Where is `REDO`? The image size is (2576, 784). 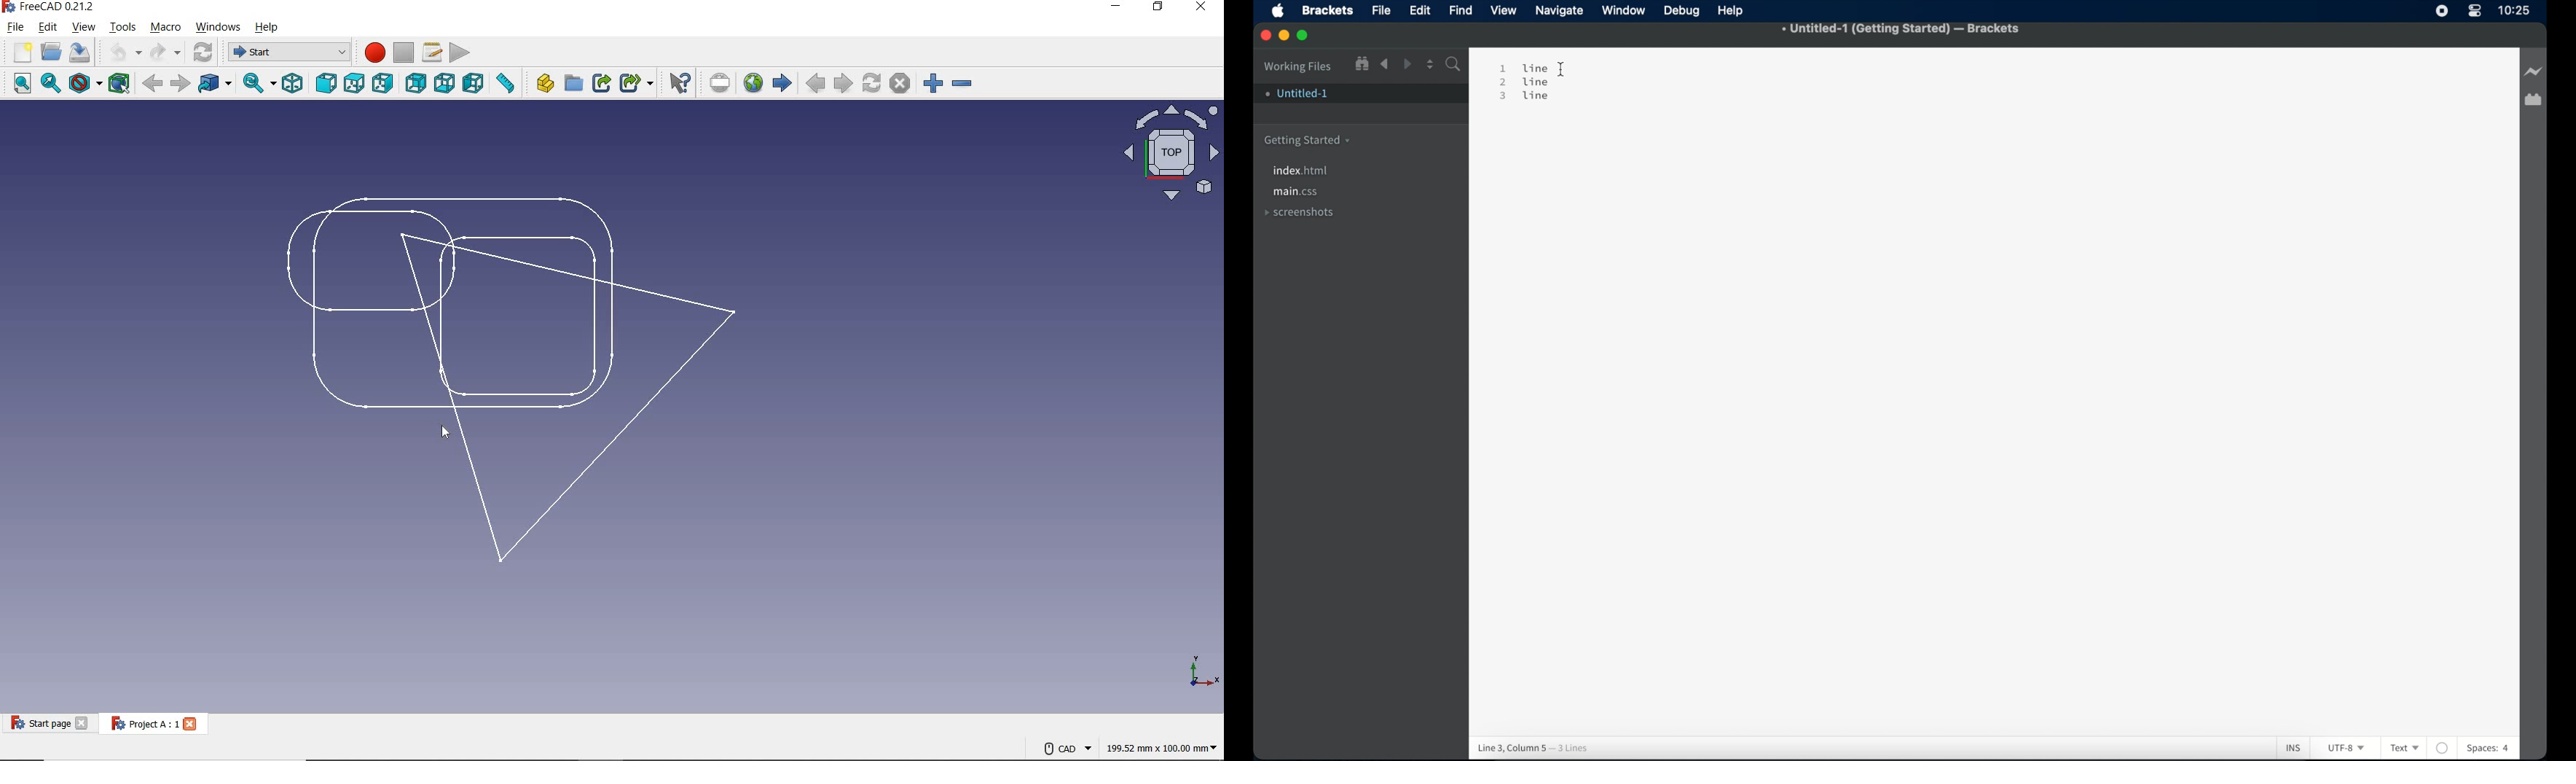
REDO is located at coordinates (166, 54).